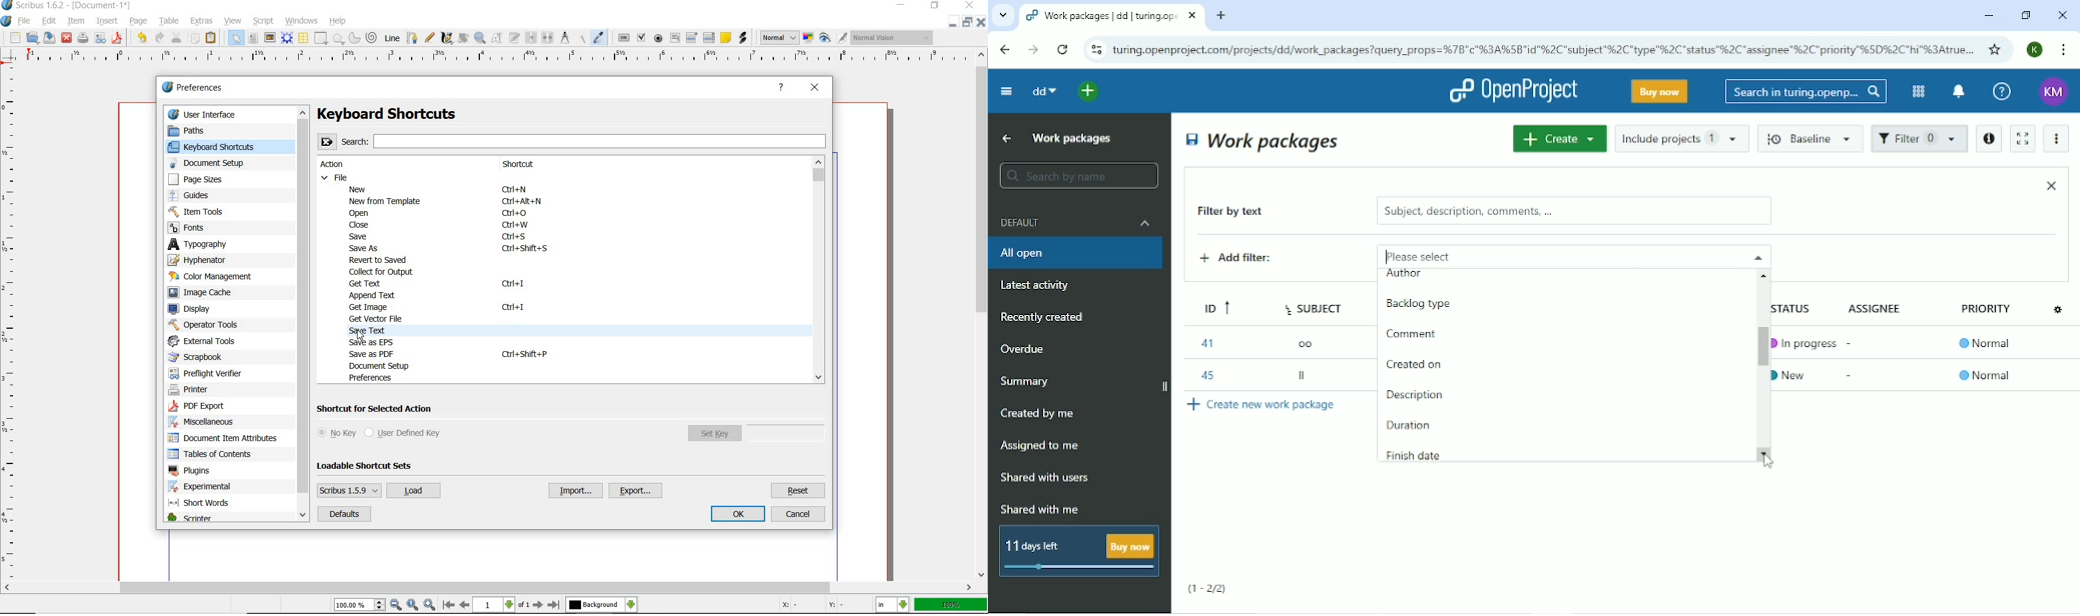 The height and width of the screenshot is (616, 2100). I want to click on ID, so click(1211, 305).